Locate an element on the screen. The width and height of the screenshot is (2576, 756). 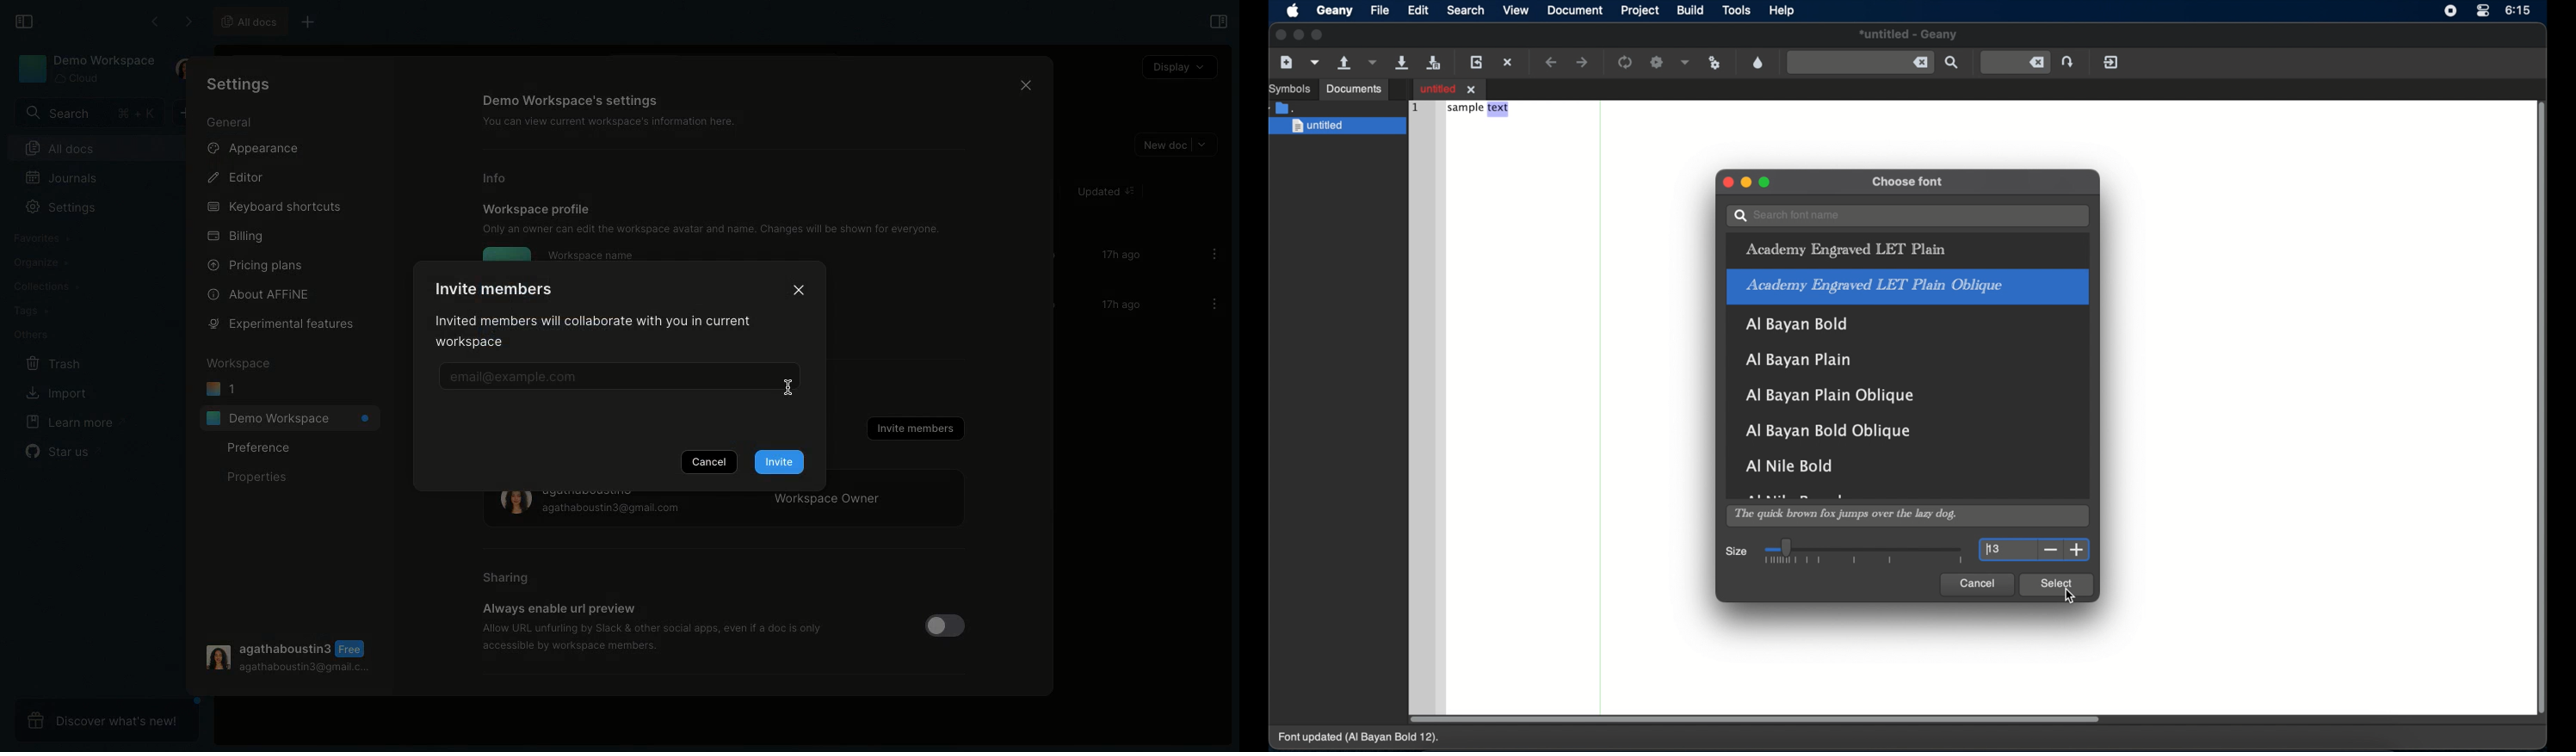
control center is located at coordinates (2483, 11).